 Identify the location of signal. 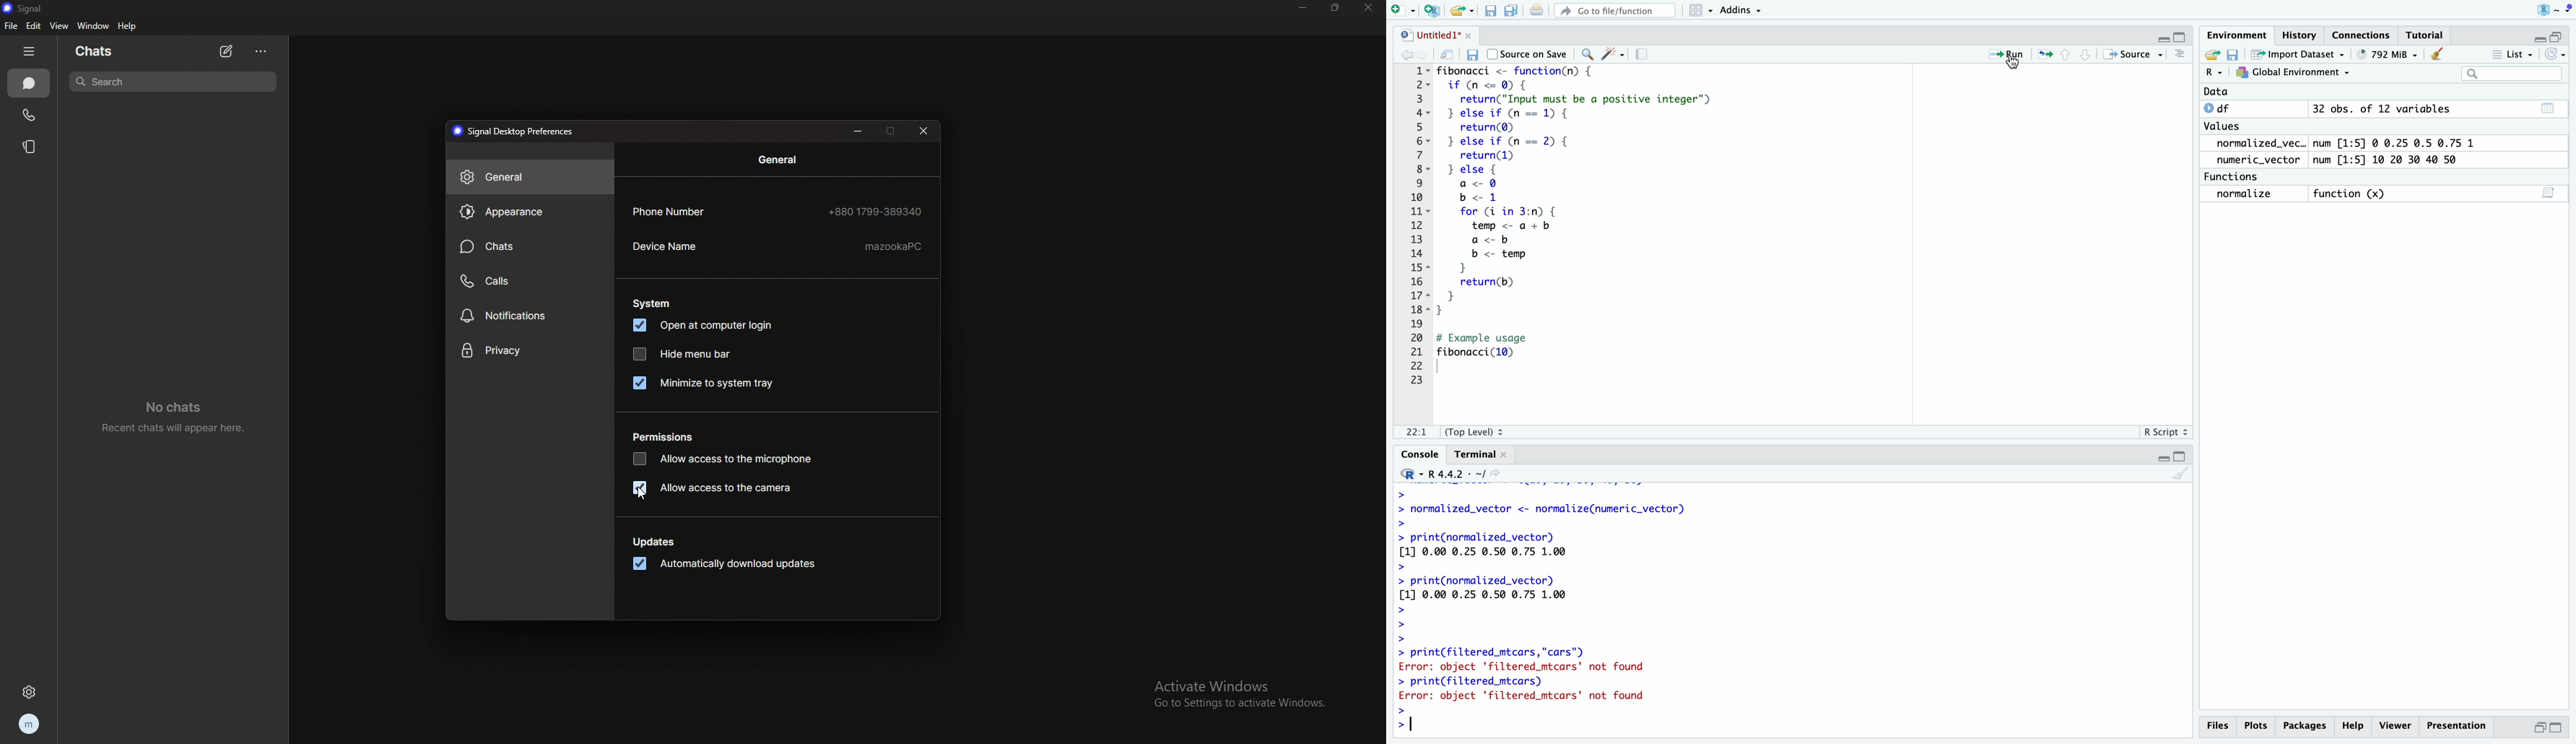
(23, 8).